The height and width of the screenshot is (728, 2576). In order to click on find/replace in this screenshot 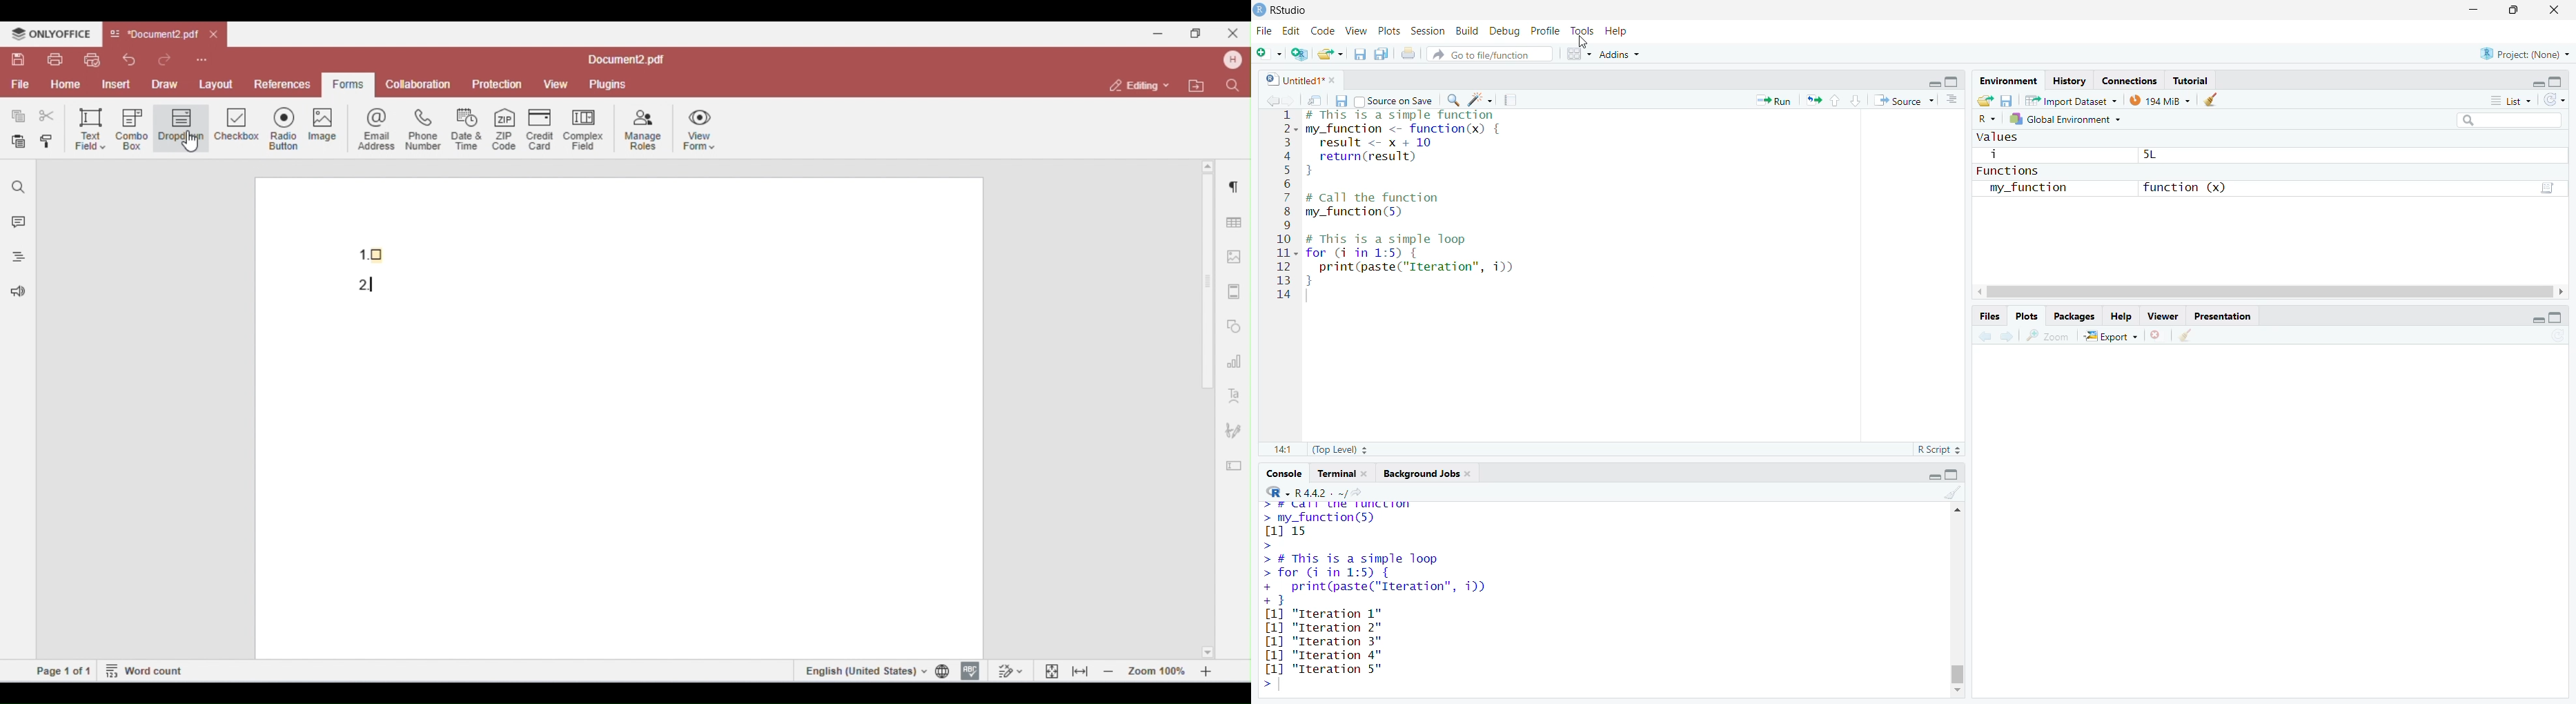, I will do `click(1451, 100)`.